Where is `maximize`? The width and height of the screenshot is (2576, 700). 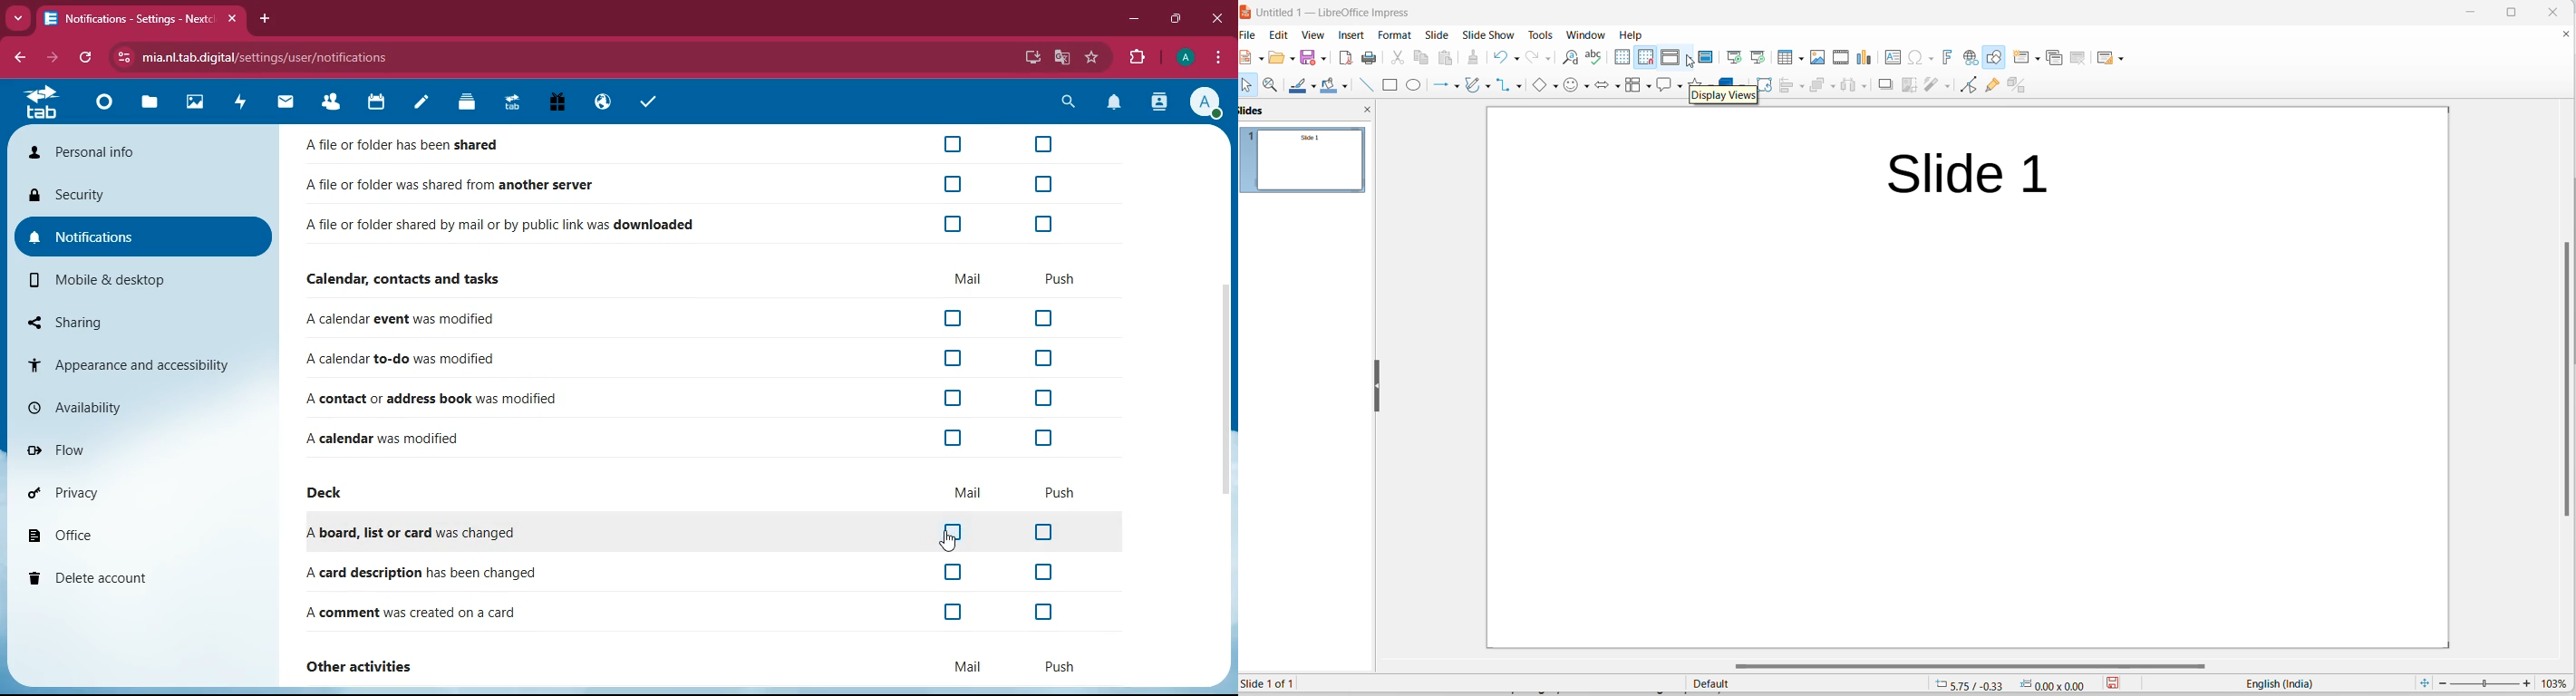 maximize is located at coordinates (2517, 12).